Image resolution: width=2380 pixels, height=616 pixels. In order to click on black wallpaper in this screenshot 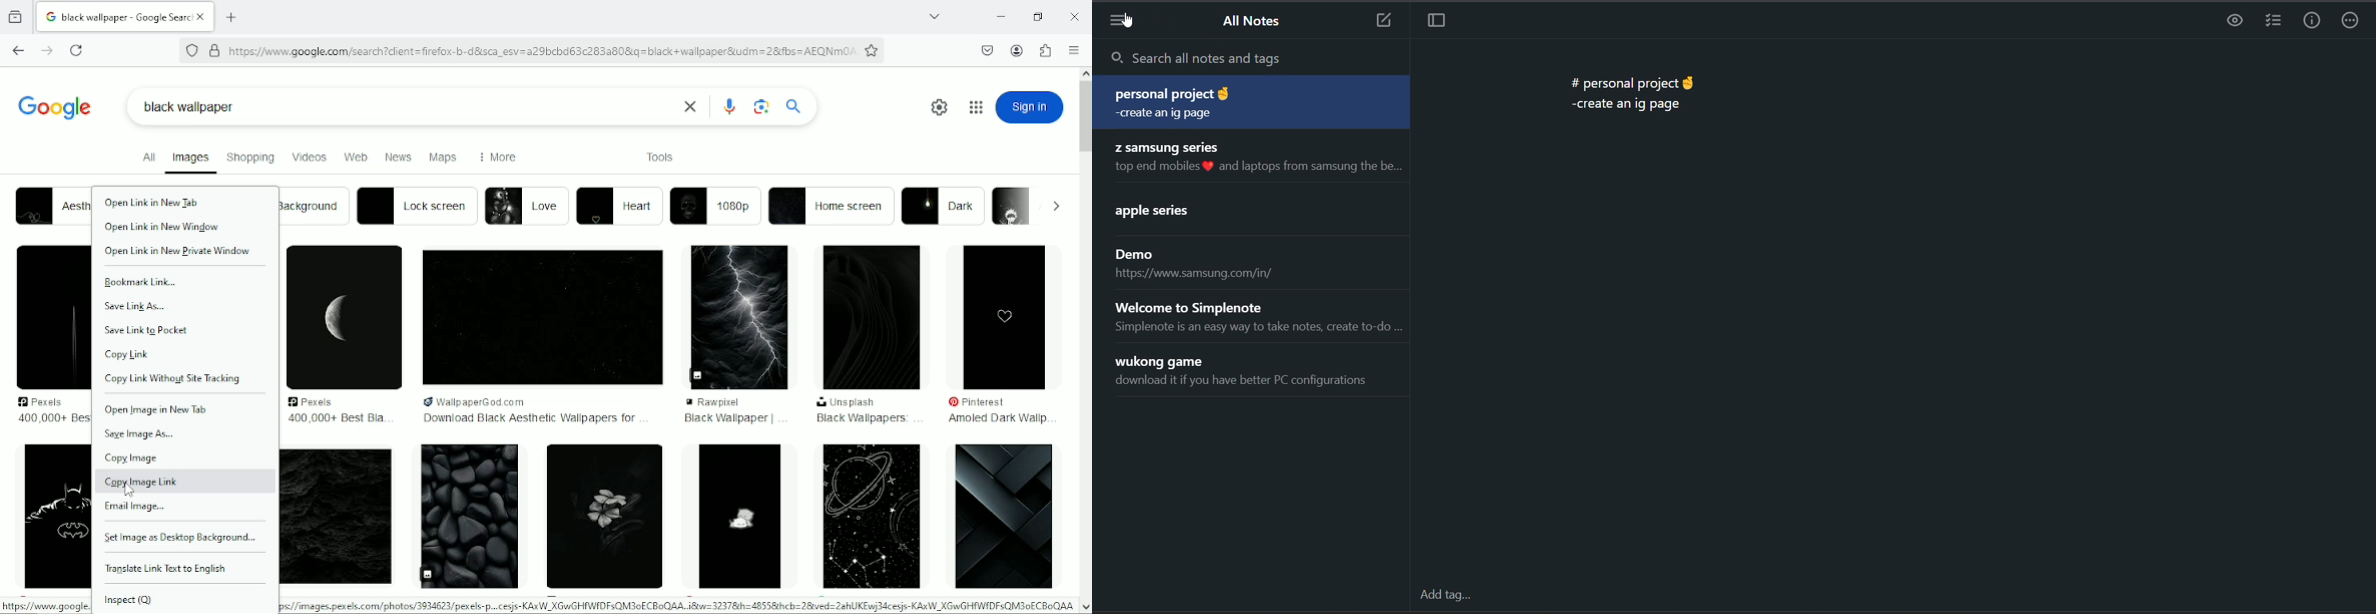, I will do `click(728, 419)`.